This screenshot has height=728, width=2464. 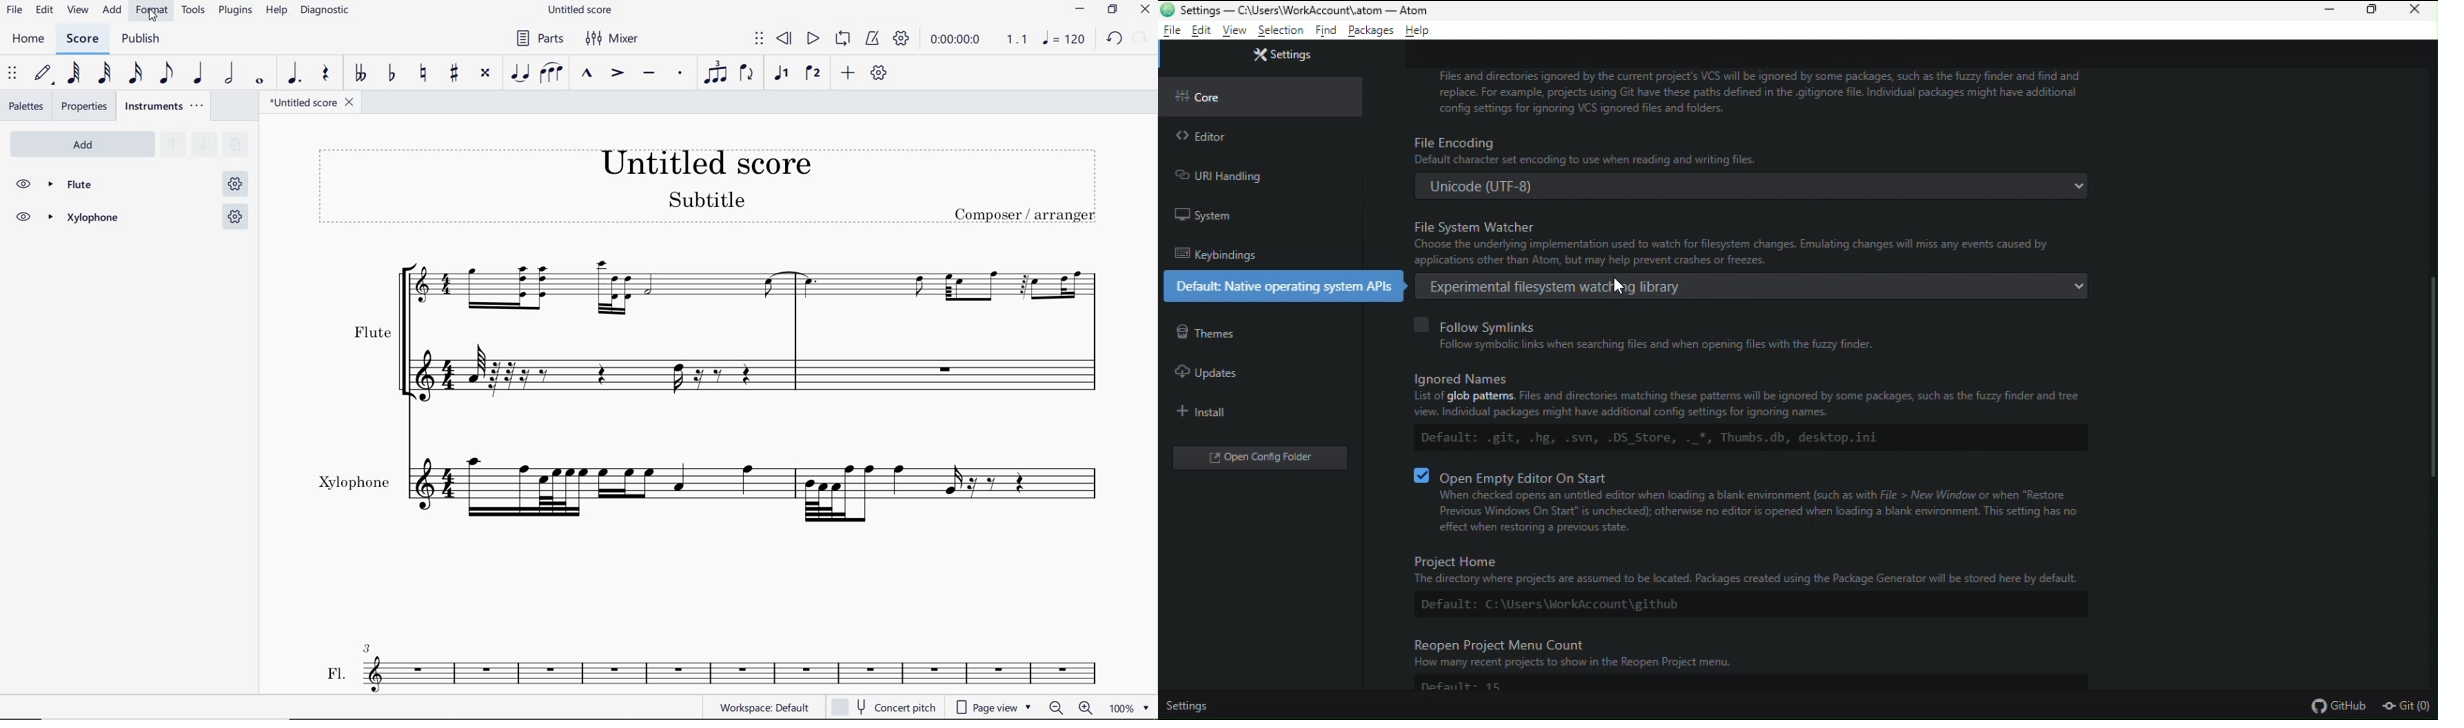 What do you see at coordinates (2374, 12) in the screenshot?
I see `Restore` at bounding box center [2374, 12].